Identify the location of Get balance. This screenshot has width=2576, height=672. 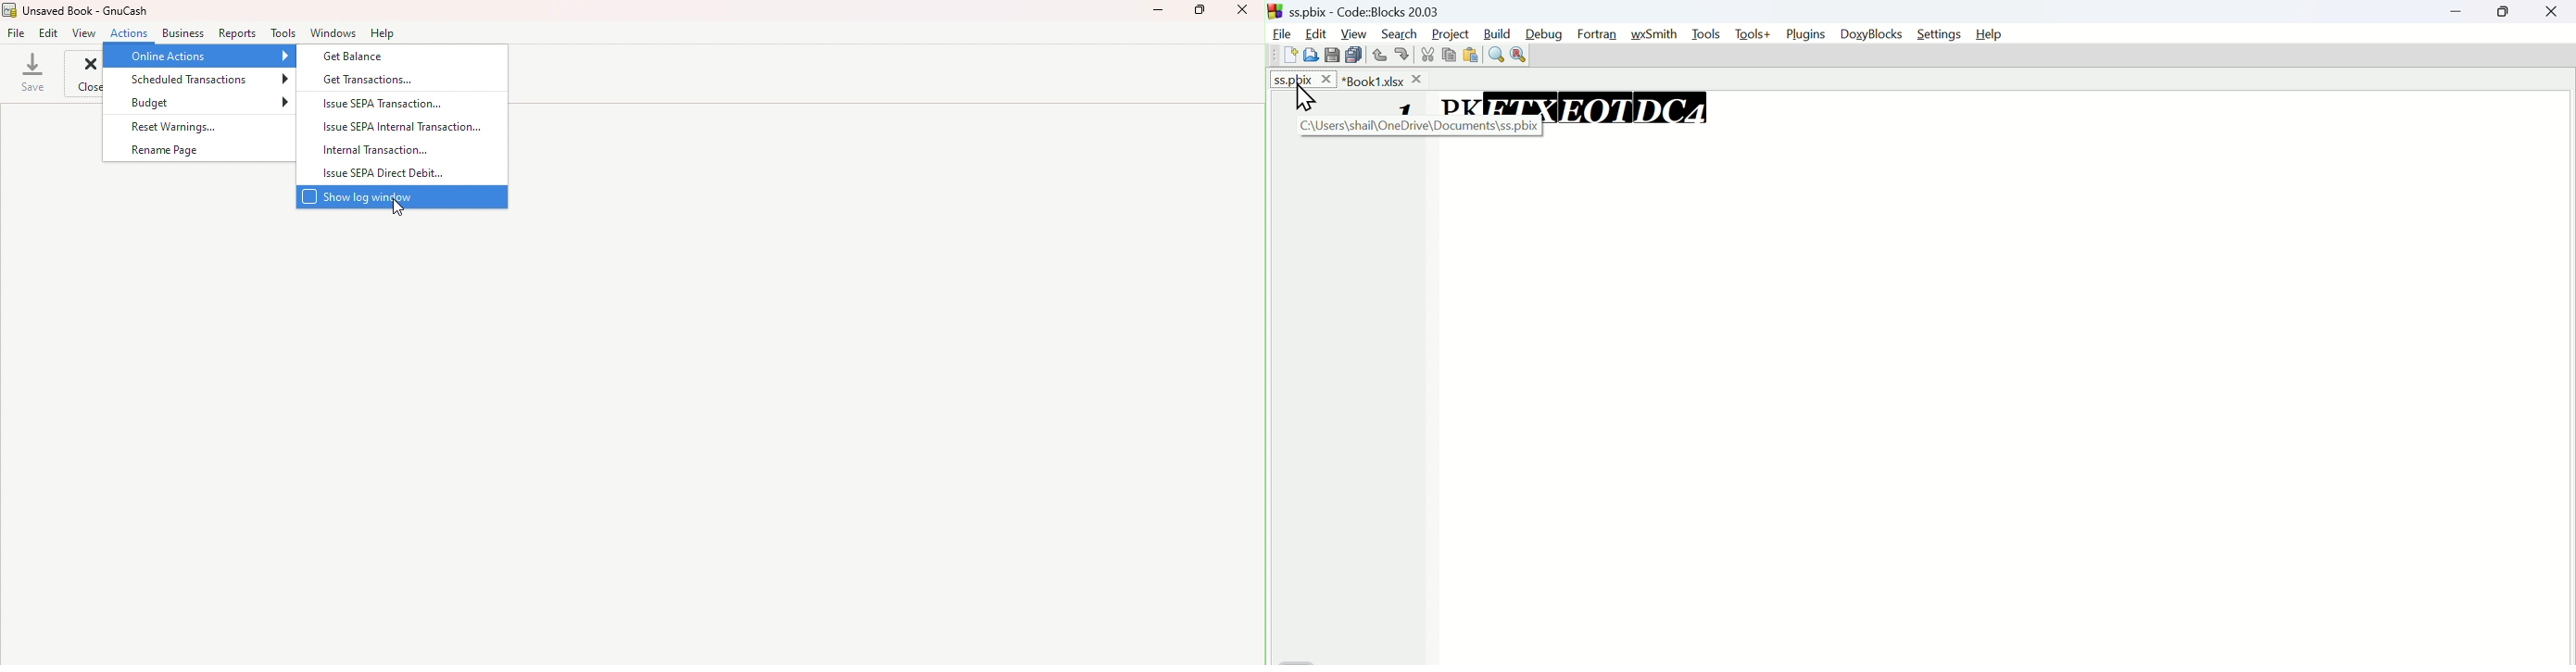
(406, 59).